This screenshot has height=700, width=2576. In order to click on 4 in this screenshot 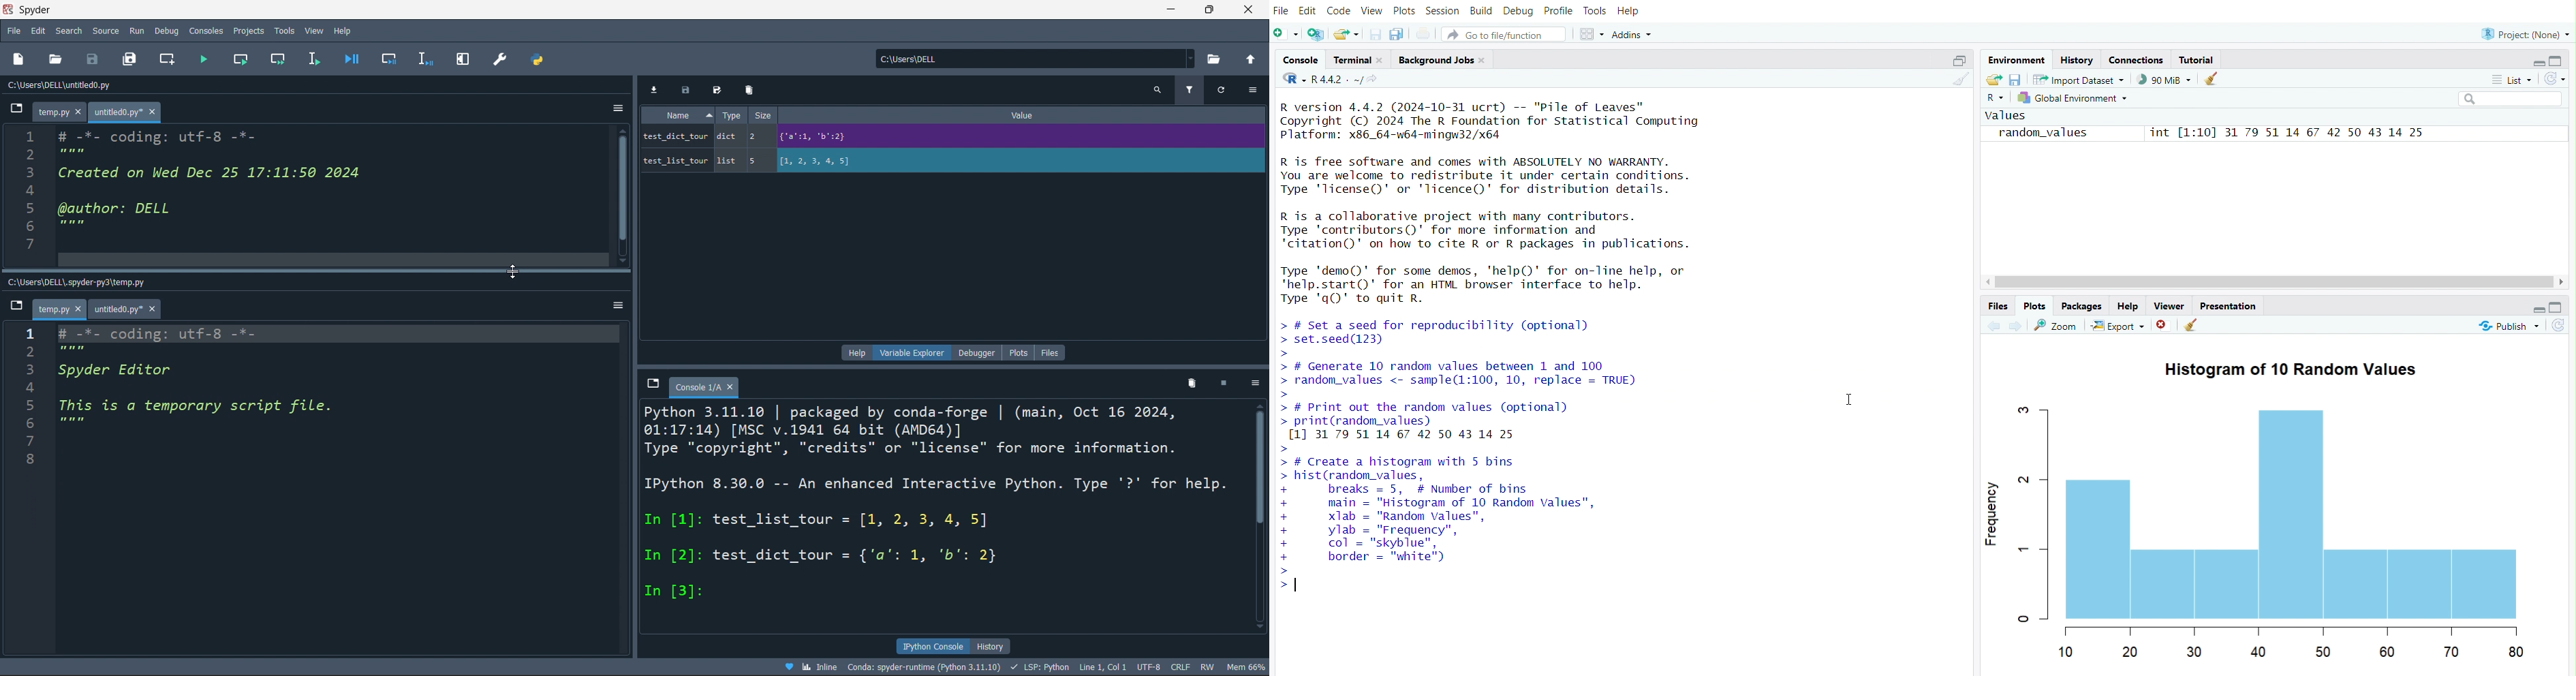, I will do `click(73, 390)`.